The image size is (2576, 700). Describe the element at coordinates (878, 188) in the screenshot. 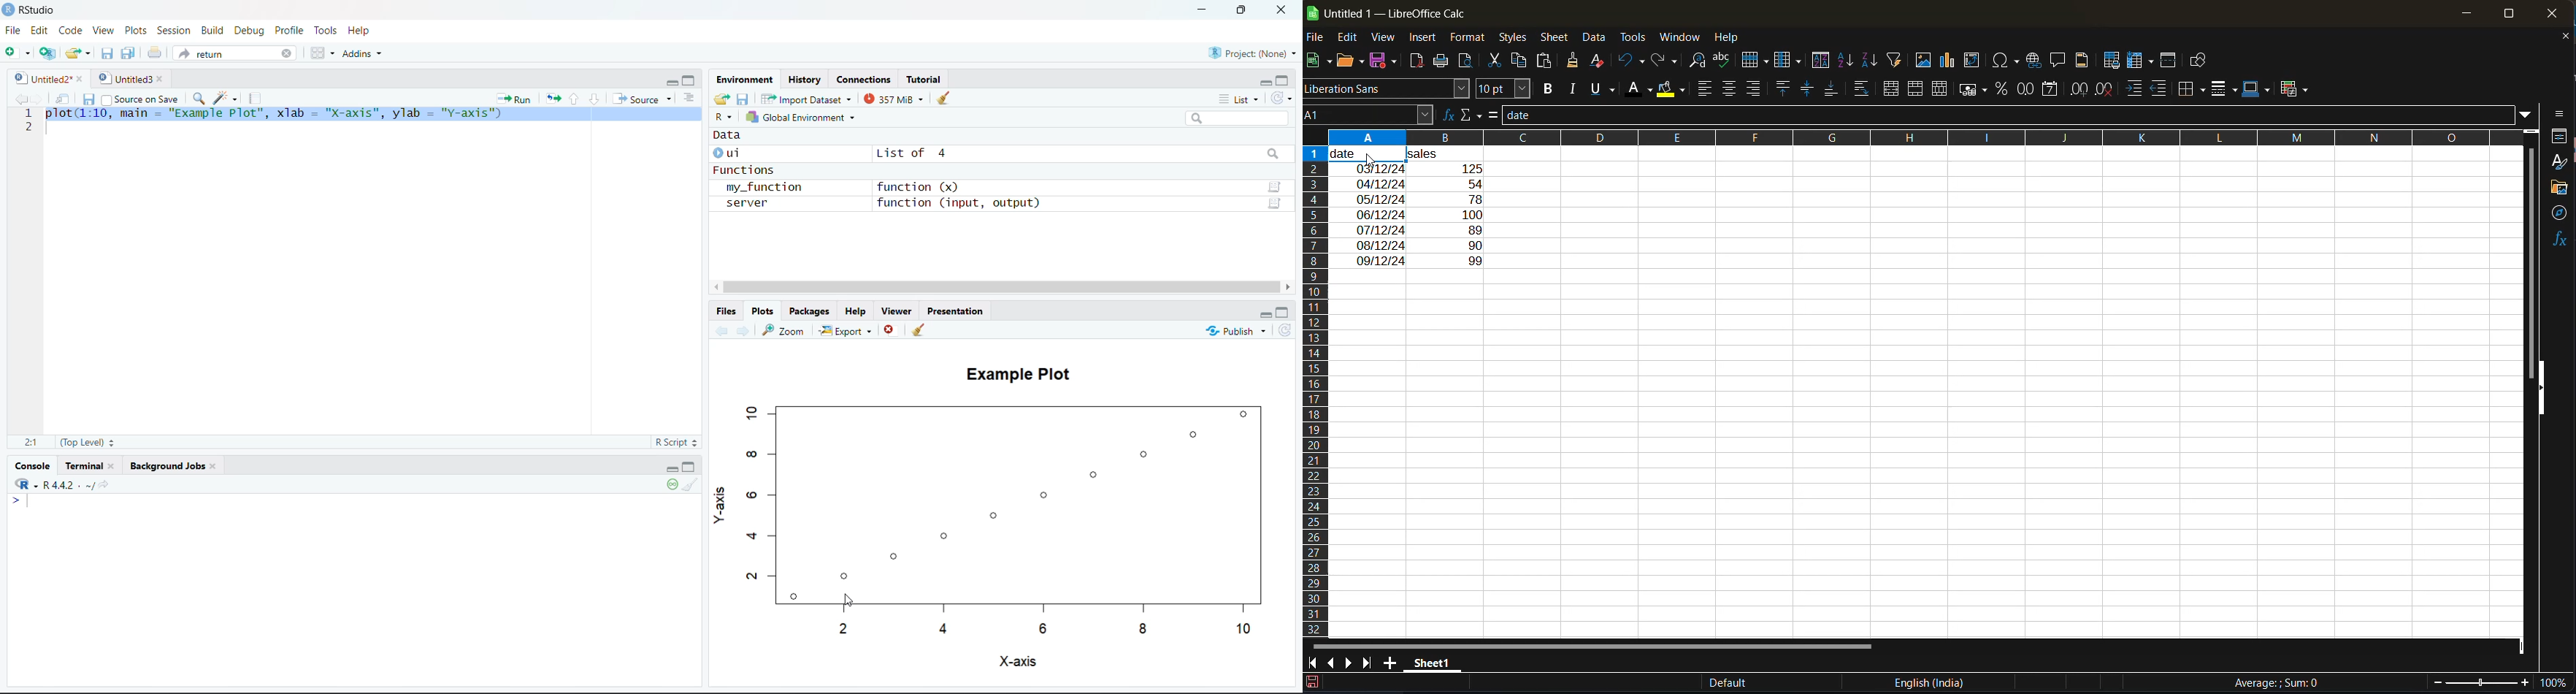

I see `Functions
my_function function (x)
server function (input, output)` at that location.